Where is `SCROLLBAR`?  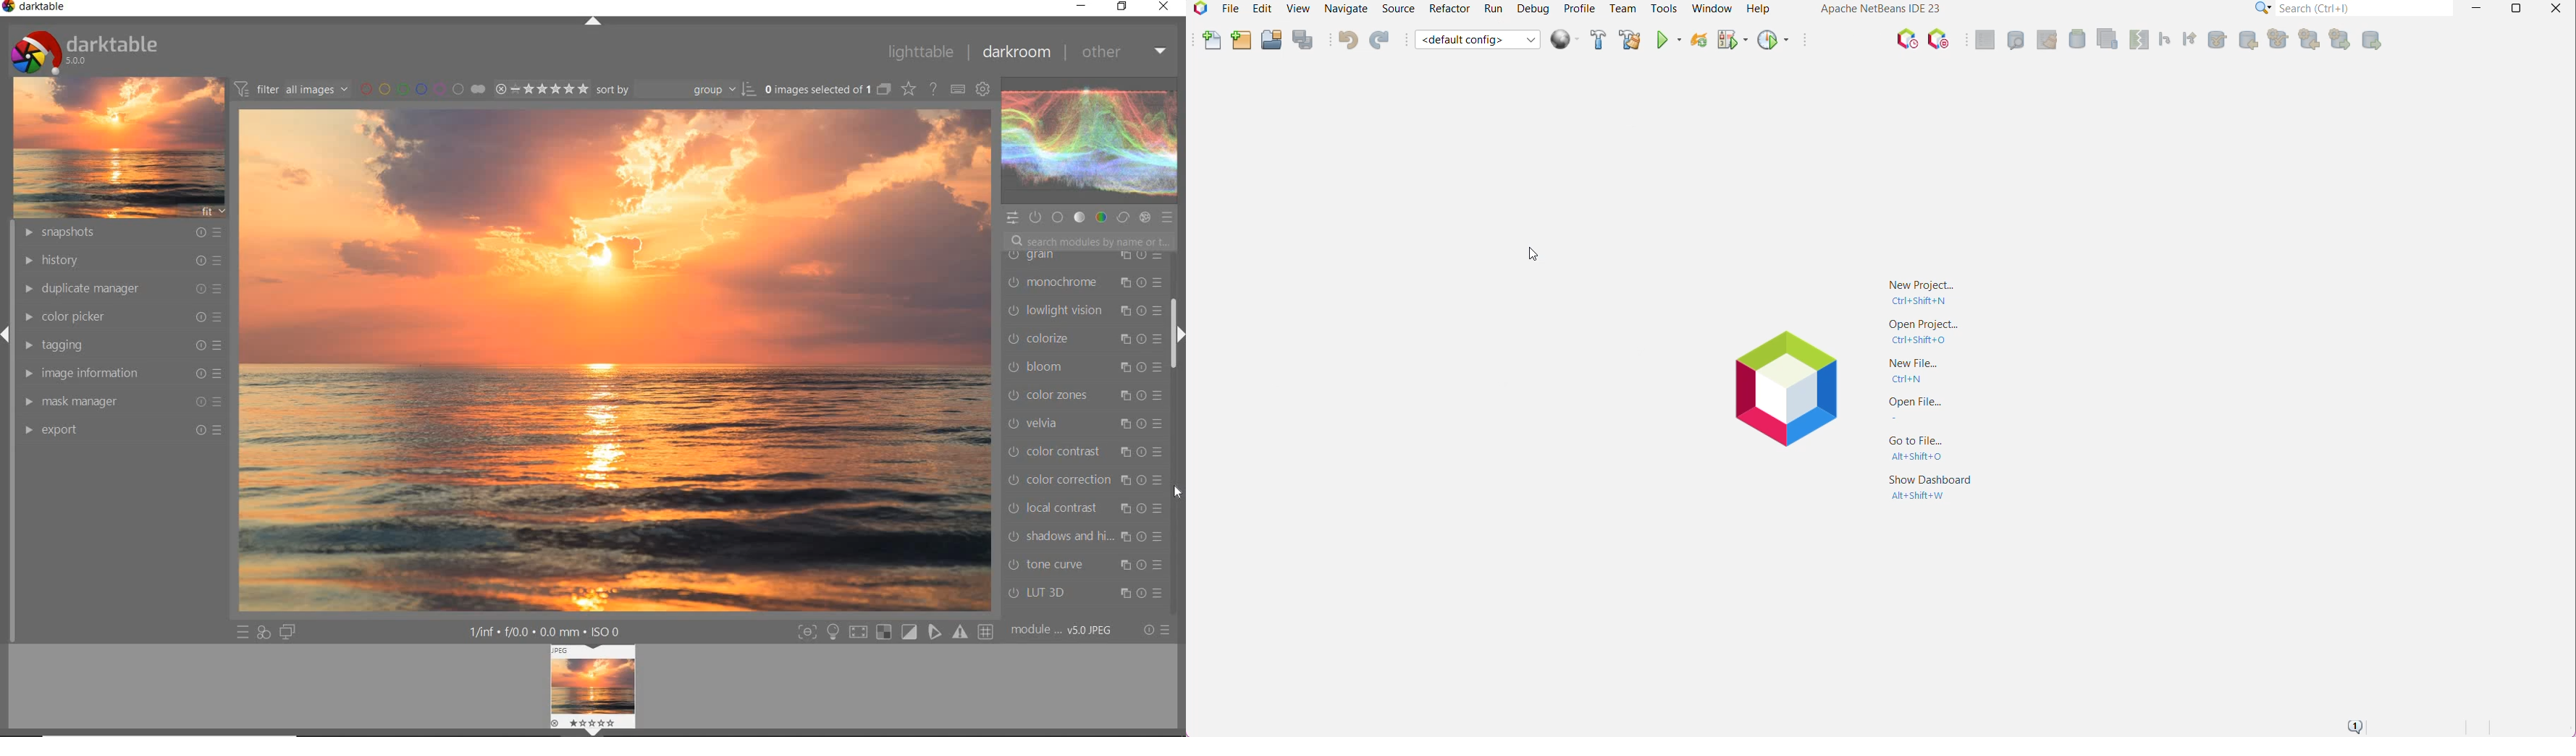 SCROLLBAR is located at coordinates (1176, 287).